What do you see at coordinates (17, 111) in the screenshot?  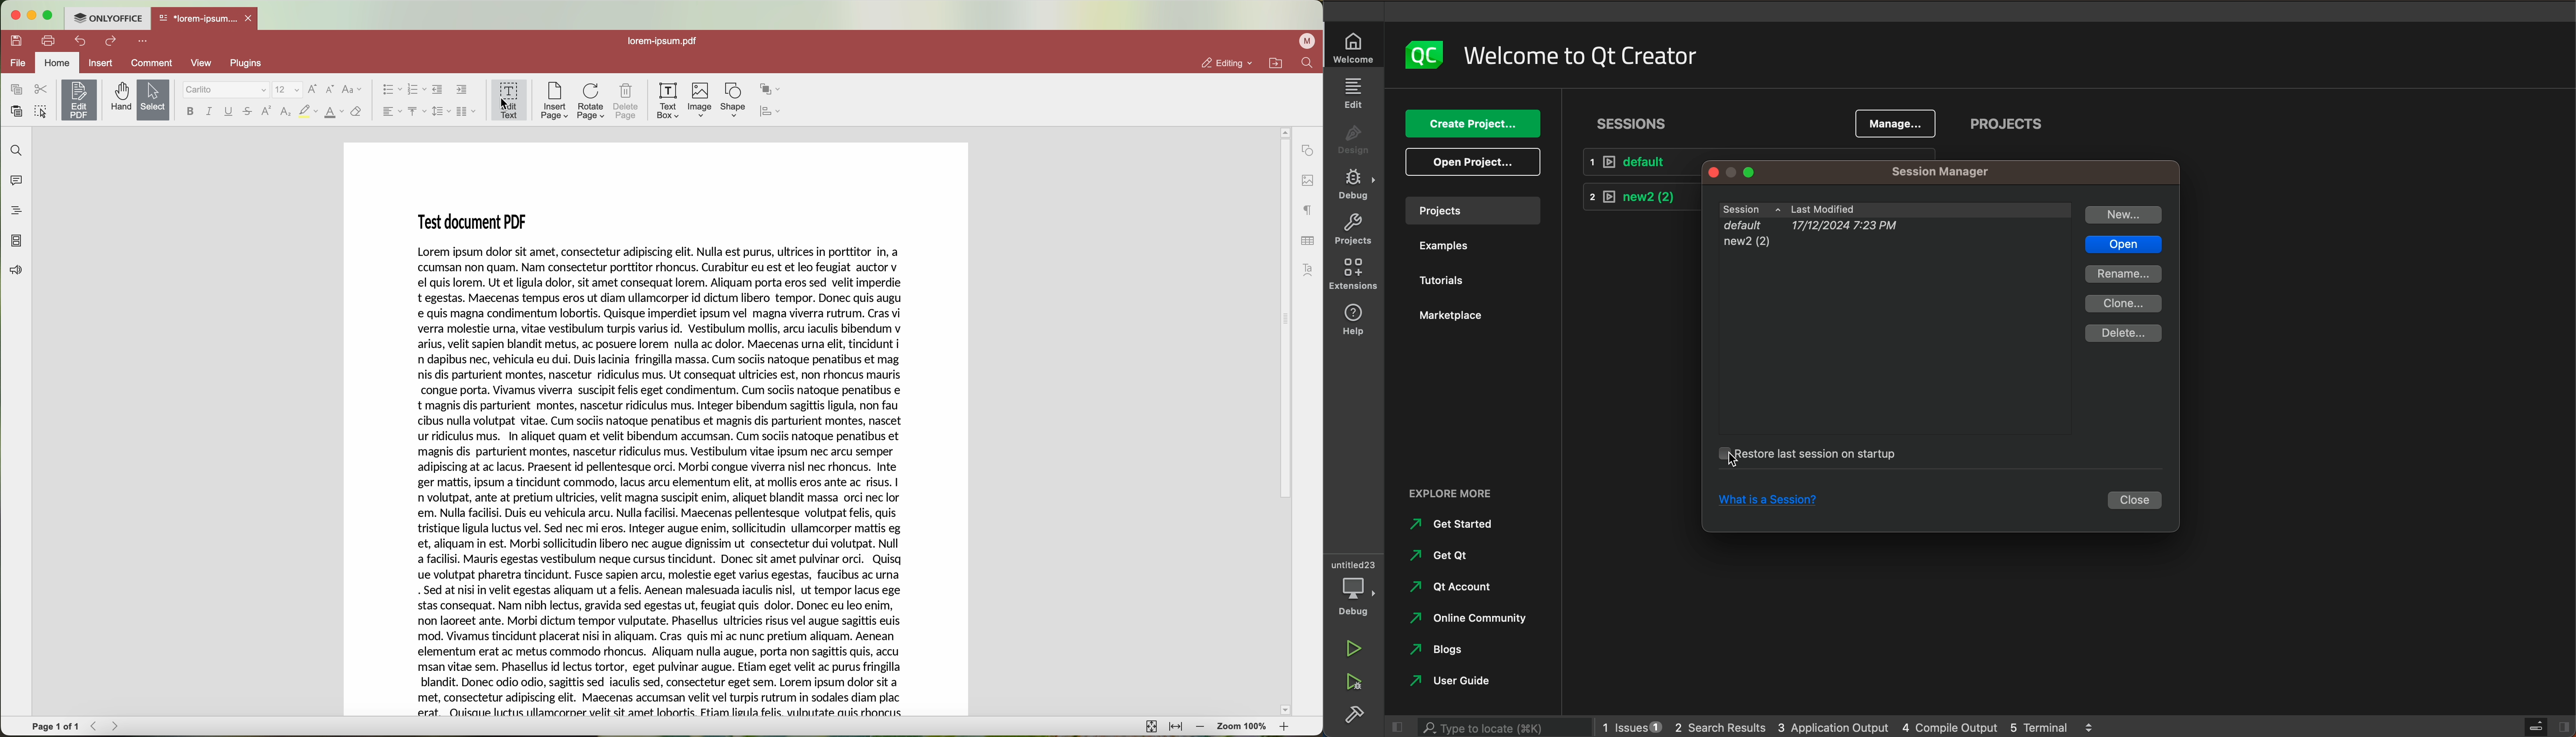 I see `paste` at bounding box center [17, 111].